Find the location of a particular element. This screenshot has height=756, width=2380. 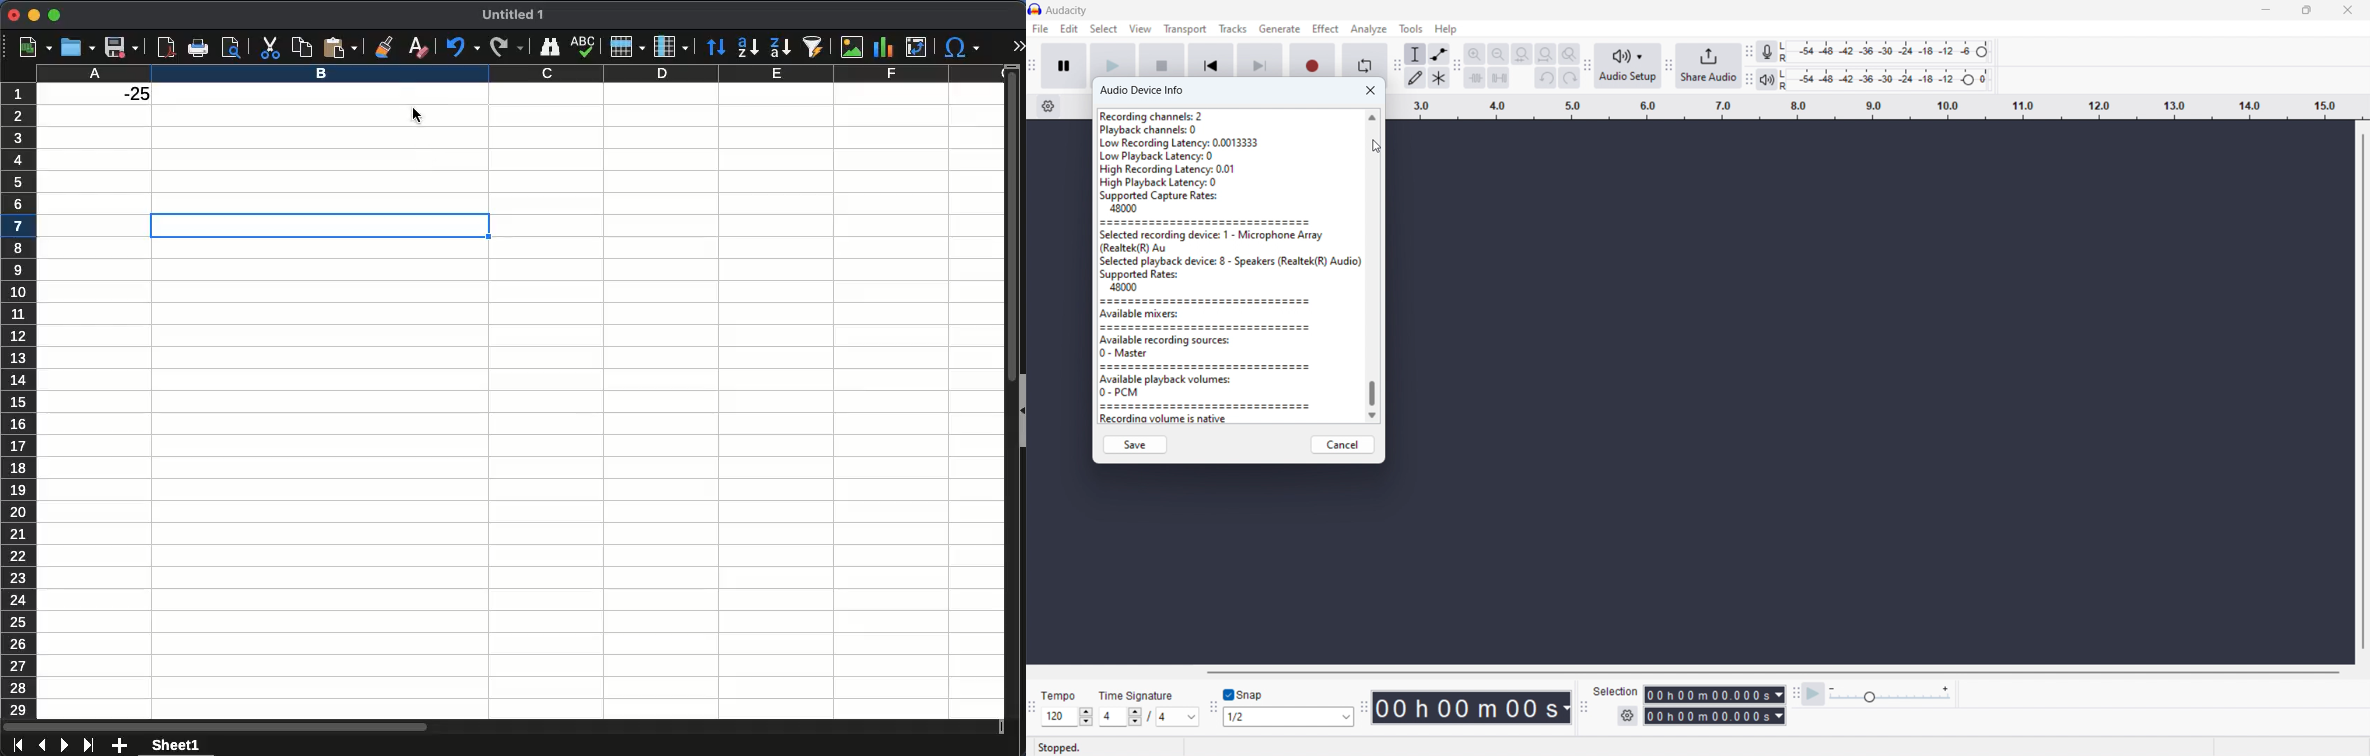

Selection is located at coordinates (1617, 692).